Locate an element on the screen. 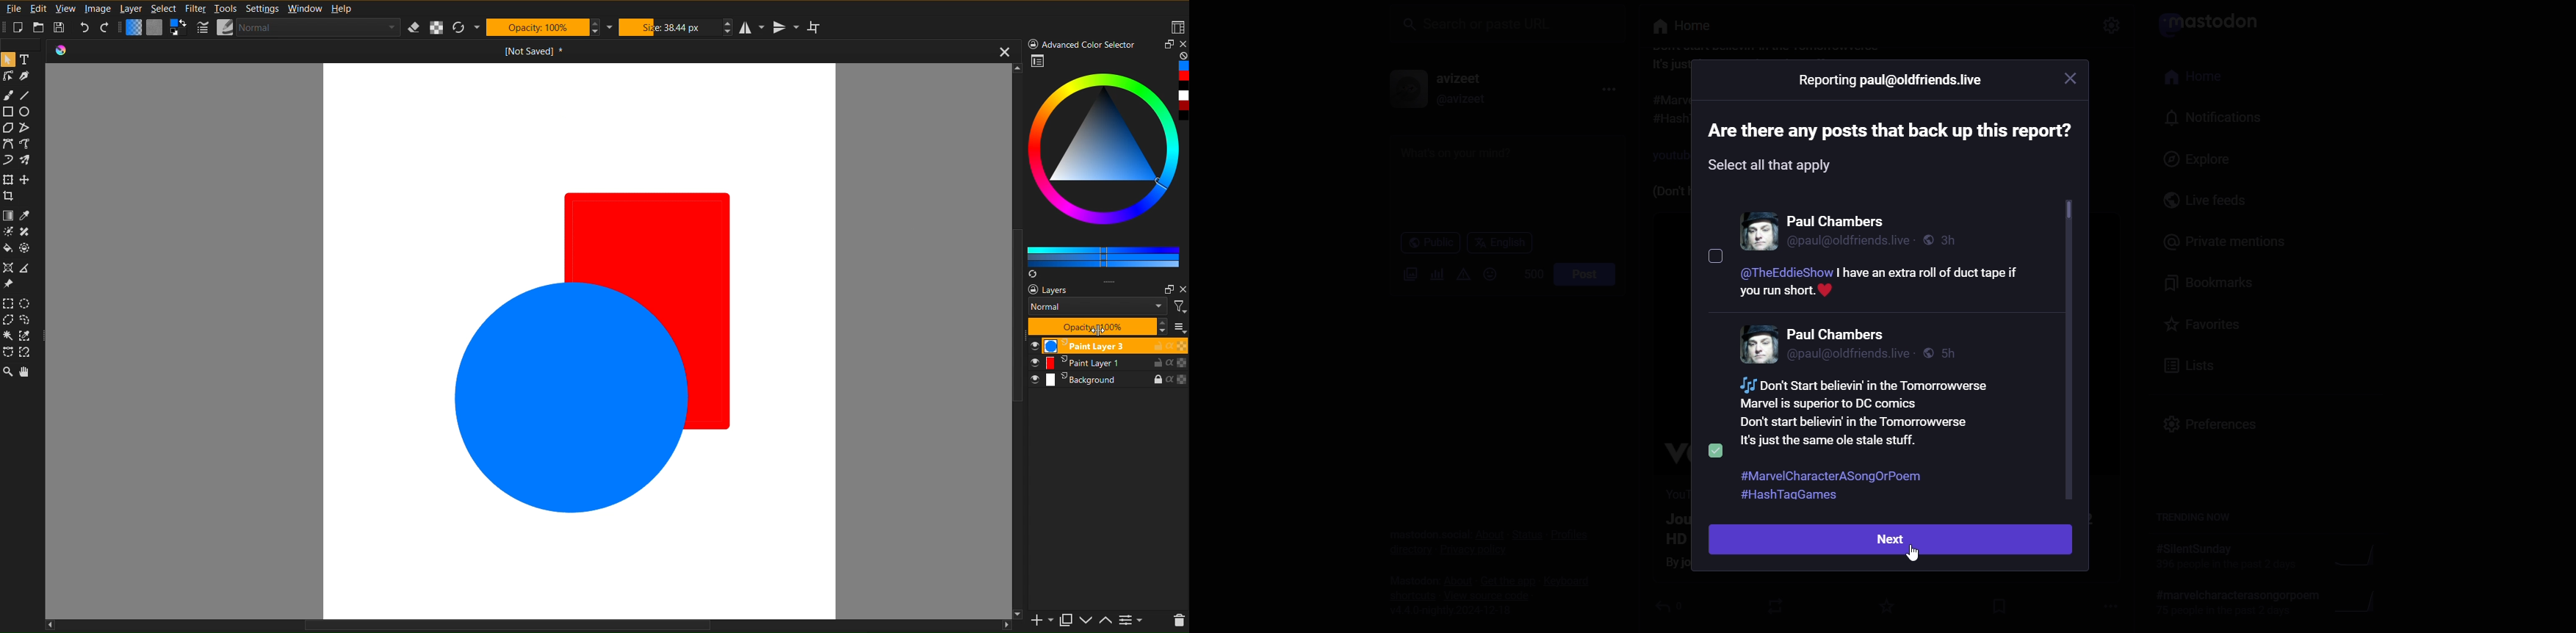 The width and height of the screenshot is (2576, 644). Circle is located at coordinates (28, 114).